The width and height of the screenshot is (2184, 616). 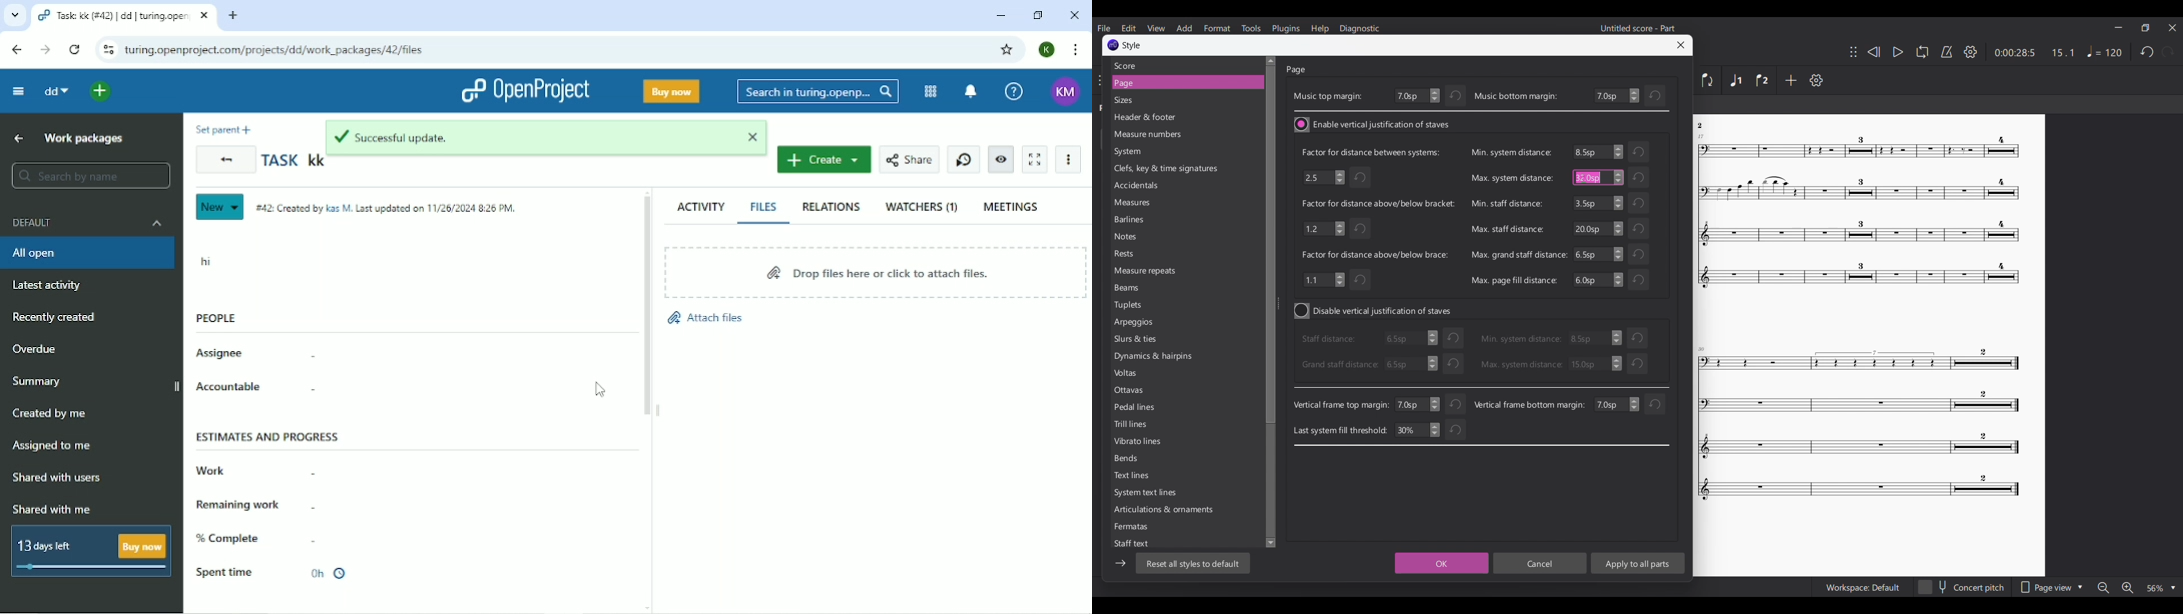 I want to click on Min. staff distance, so click(x=1506, y=203).